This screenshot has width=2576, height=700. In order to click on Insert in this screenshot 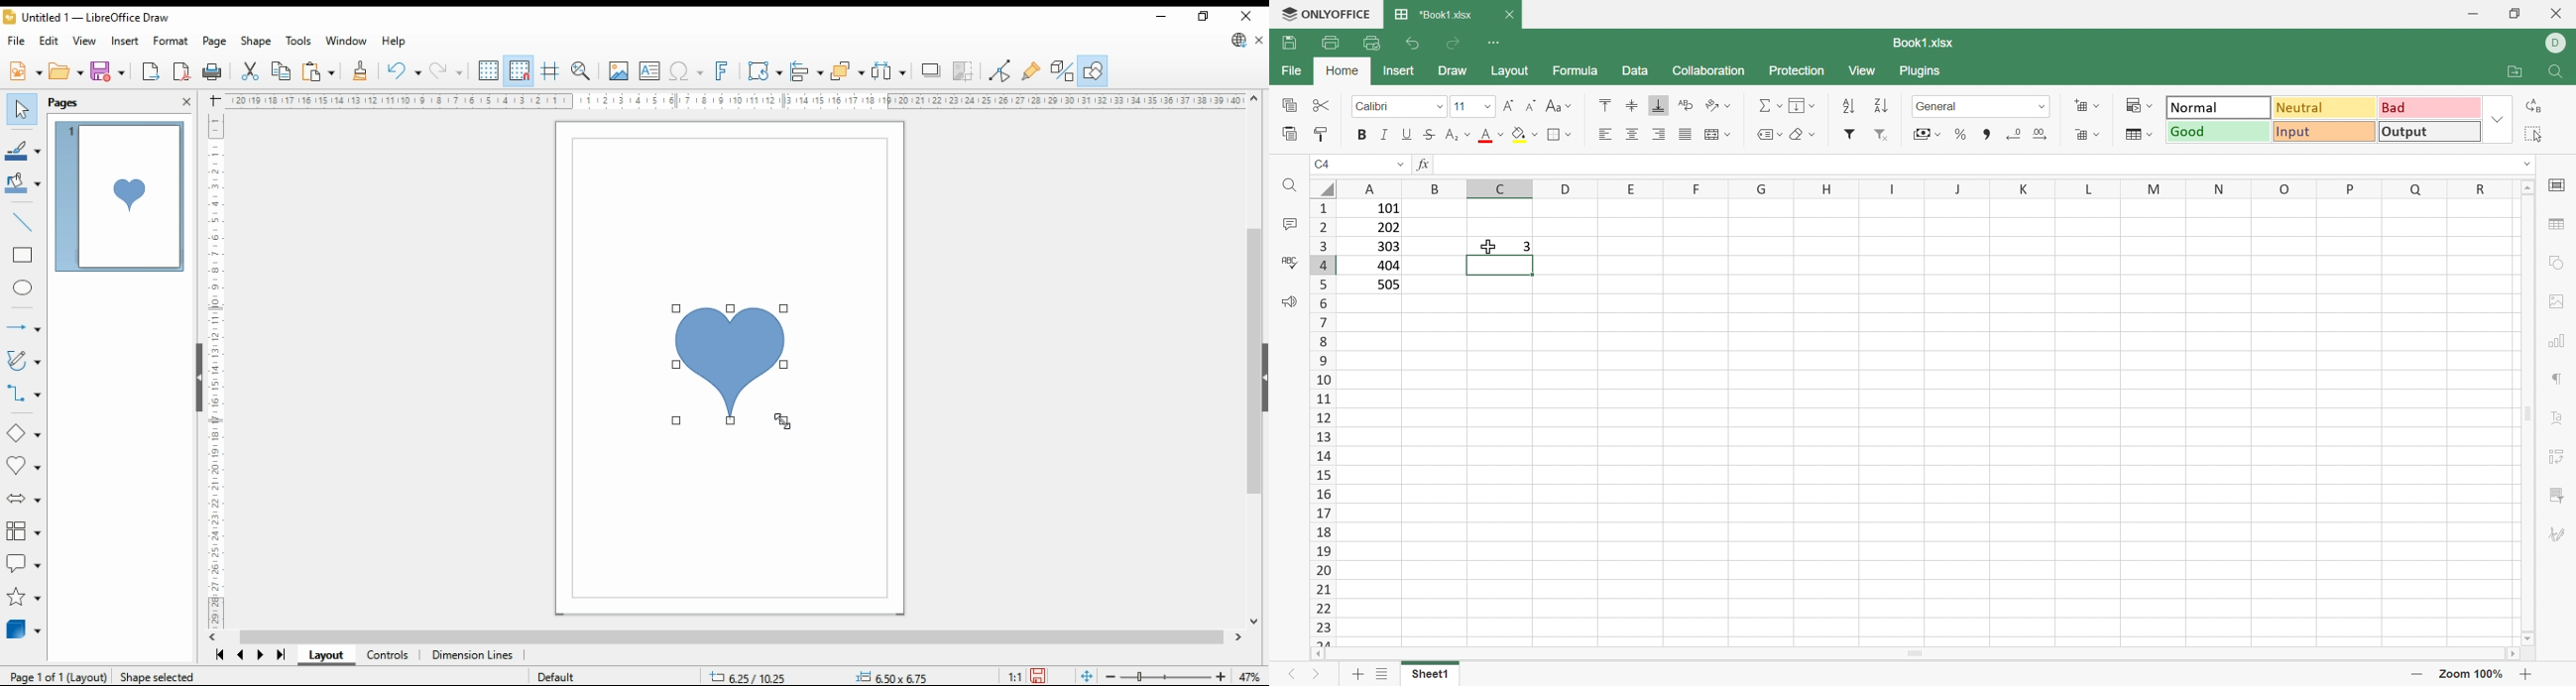, I will do `click(1398, 69)`.